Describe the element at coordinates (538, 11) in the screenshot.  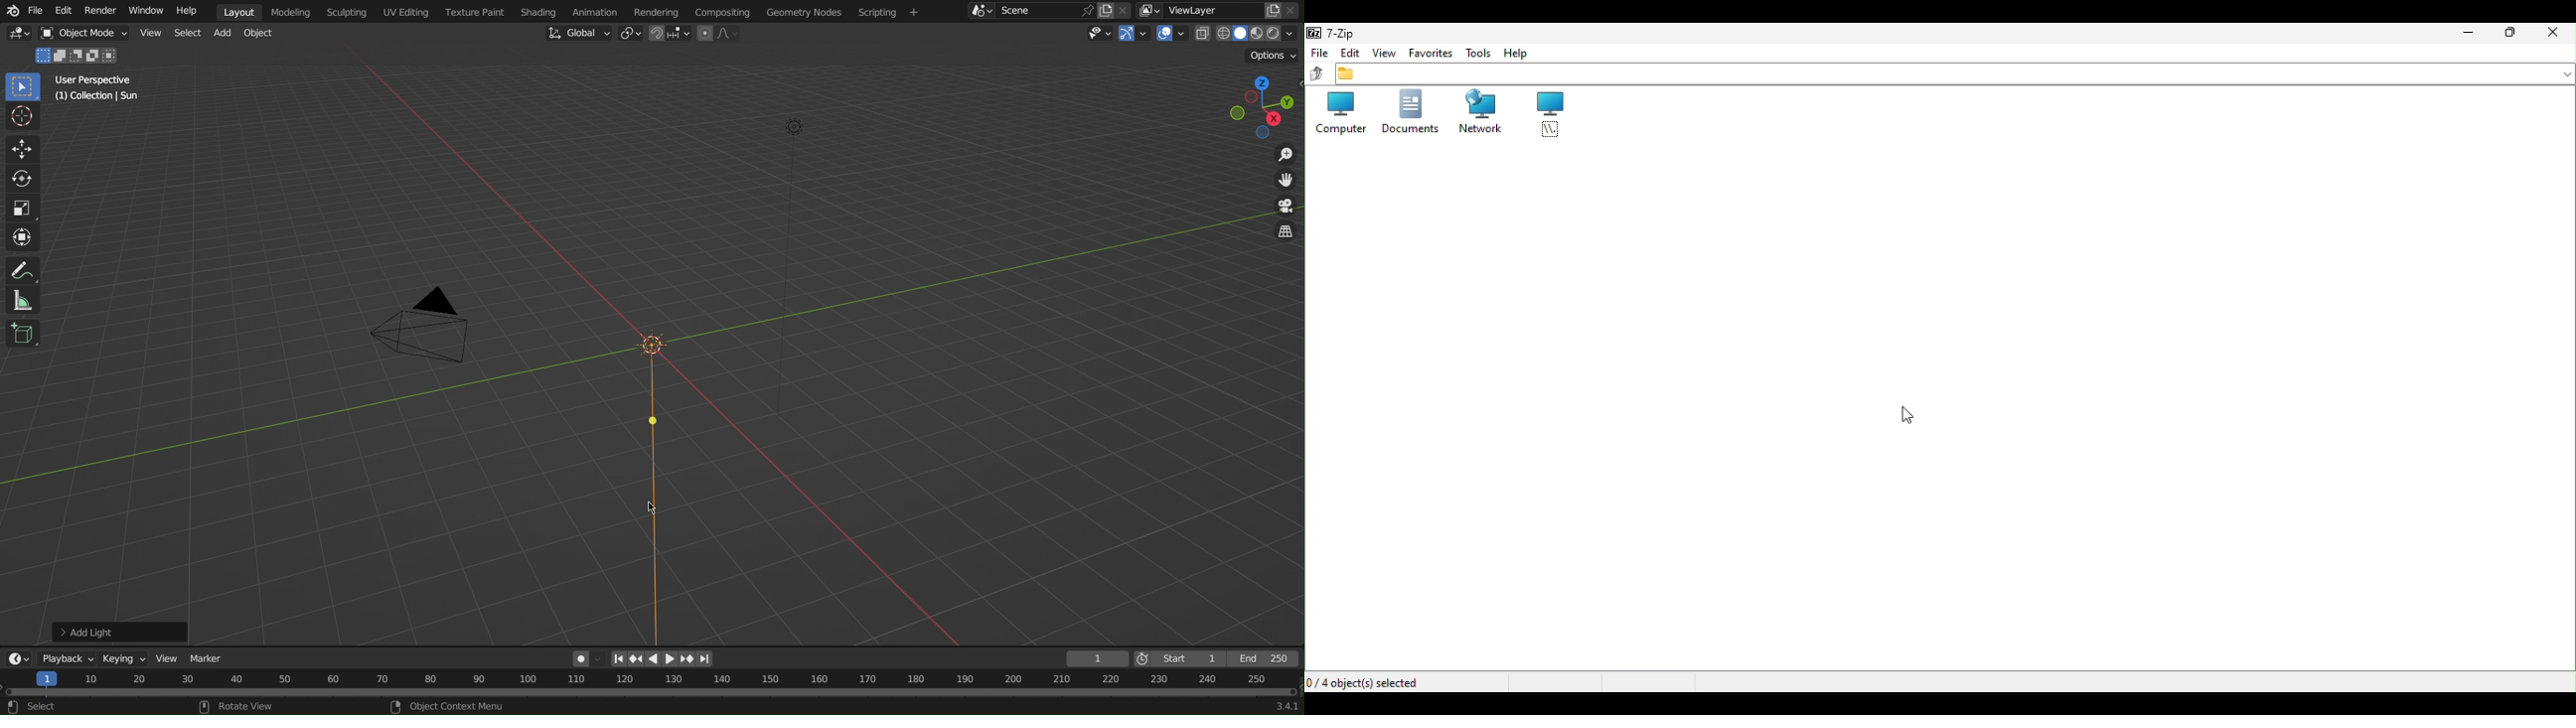
I see `Shading` at that location.